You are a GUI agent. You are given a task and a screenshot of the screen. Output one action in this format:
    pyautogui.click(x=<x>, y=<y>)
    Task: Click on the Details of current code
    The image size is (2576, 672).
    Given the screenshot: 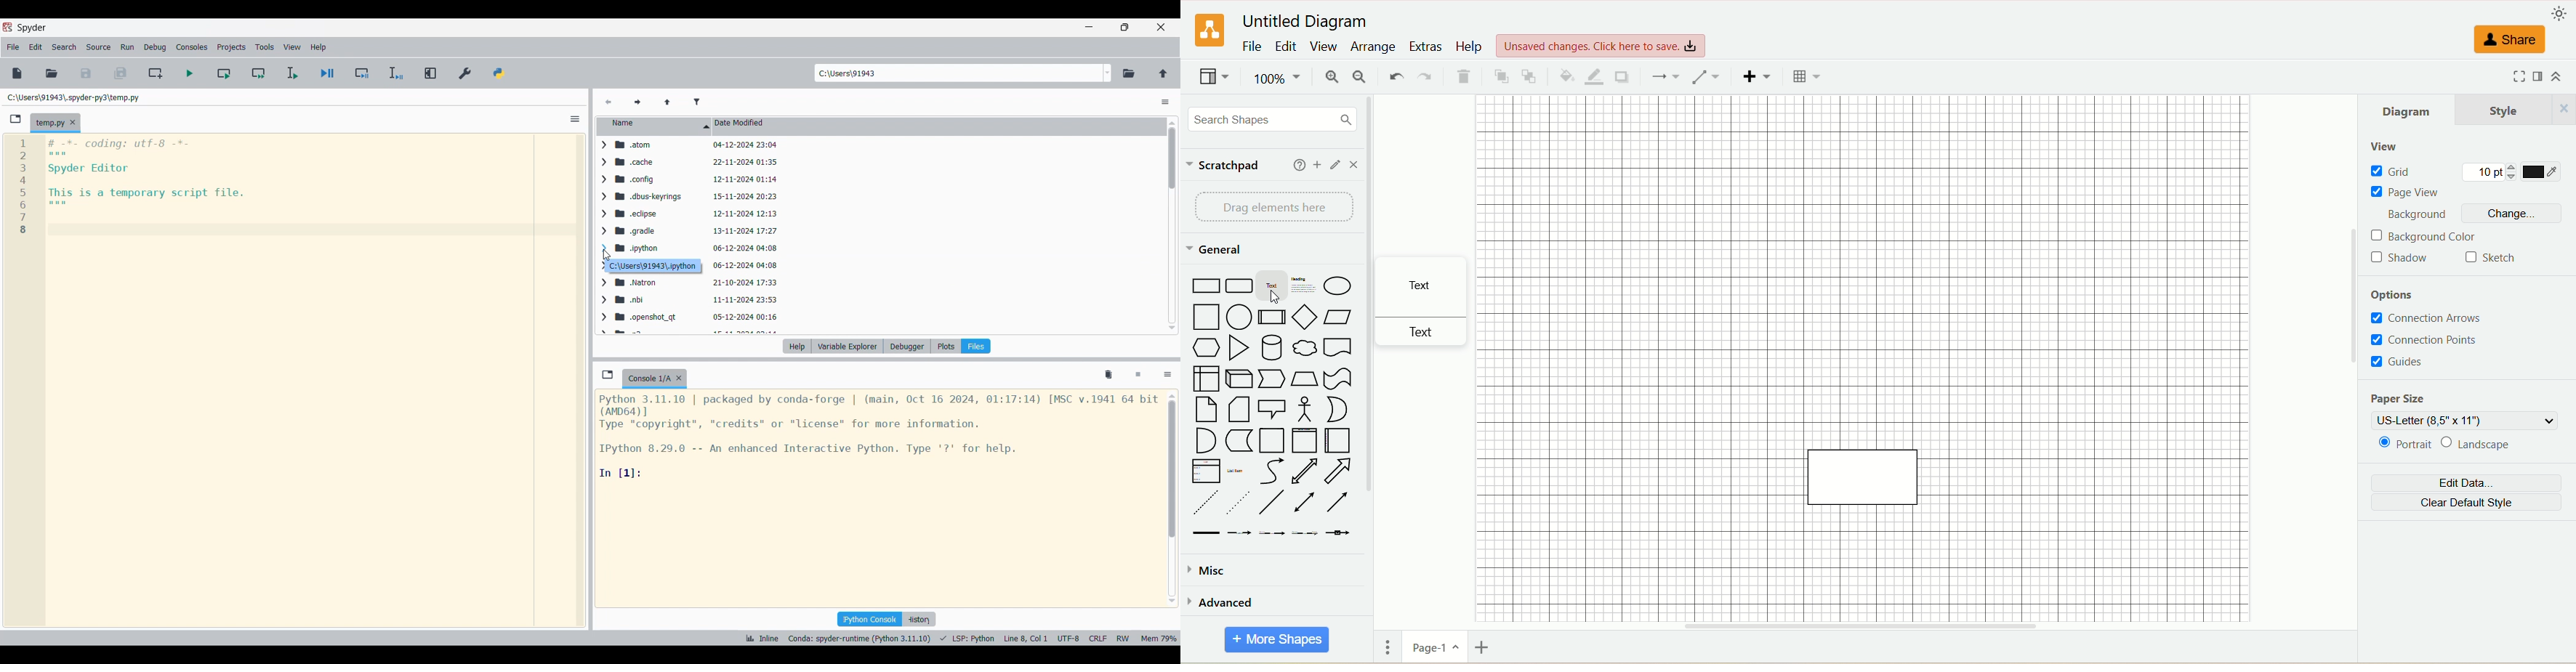 What is the action you would take?
    pyautogui.click(x=961, y=638)
    